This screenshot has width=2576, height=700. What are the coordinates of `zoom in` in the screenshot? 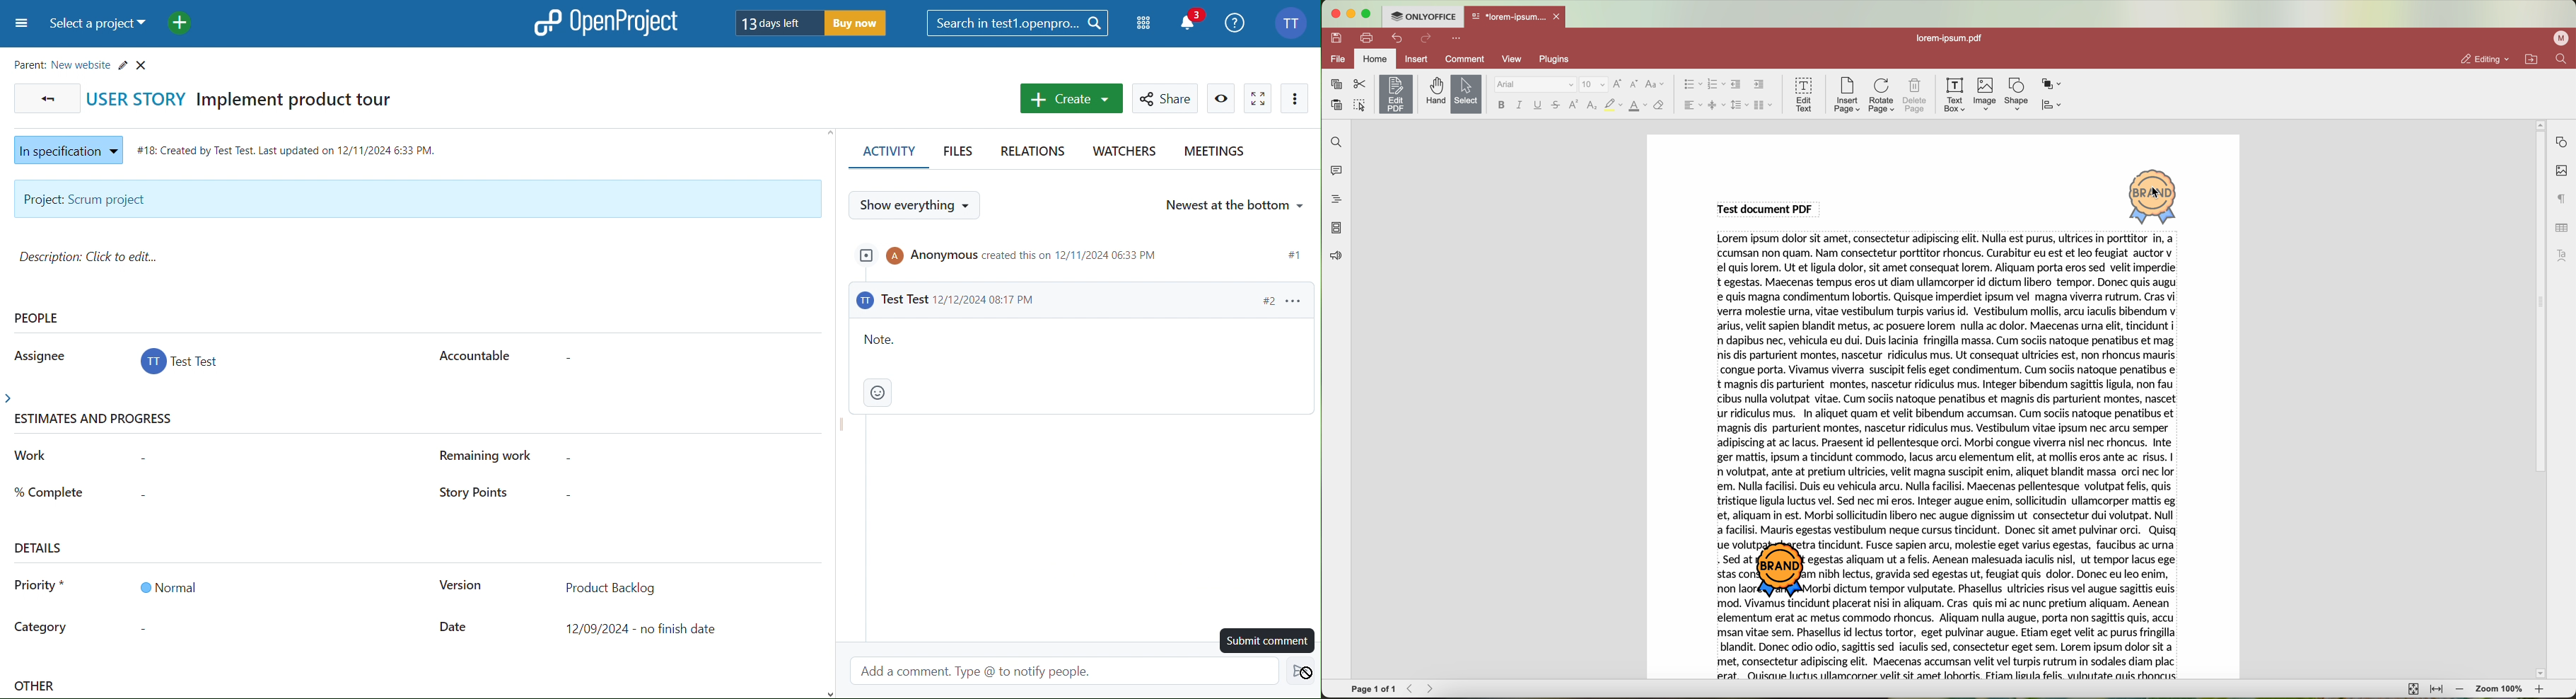 It's located at (2541, 691).